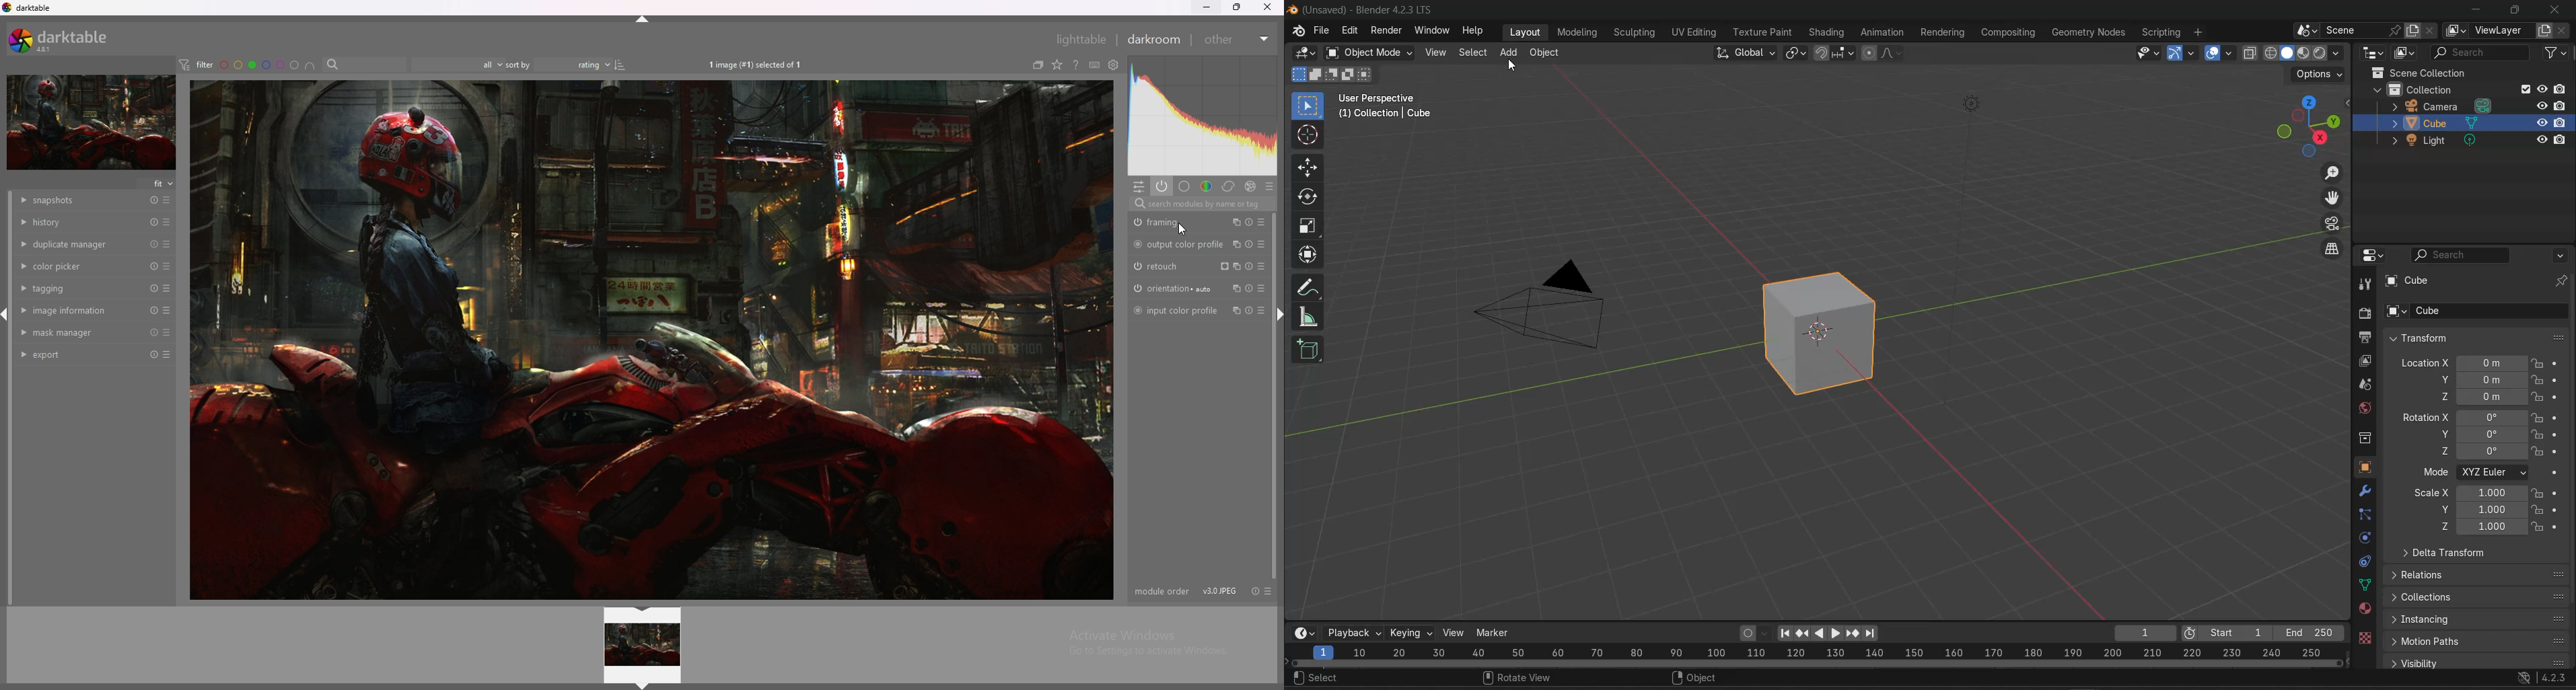 The height and width of the screenshot is (700, 2576). Describe the element at coordinates (1258, 266) in the screenshot. I see `reset and preset` at that location.